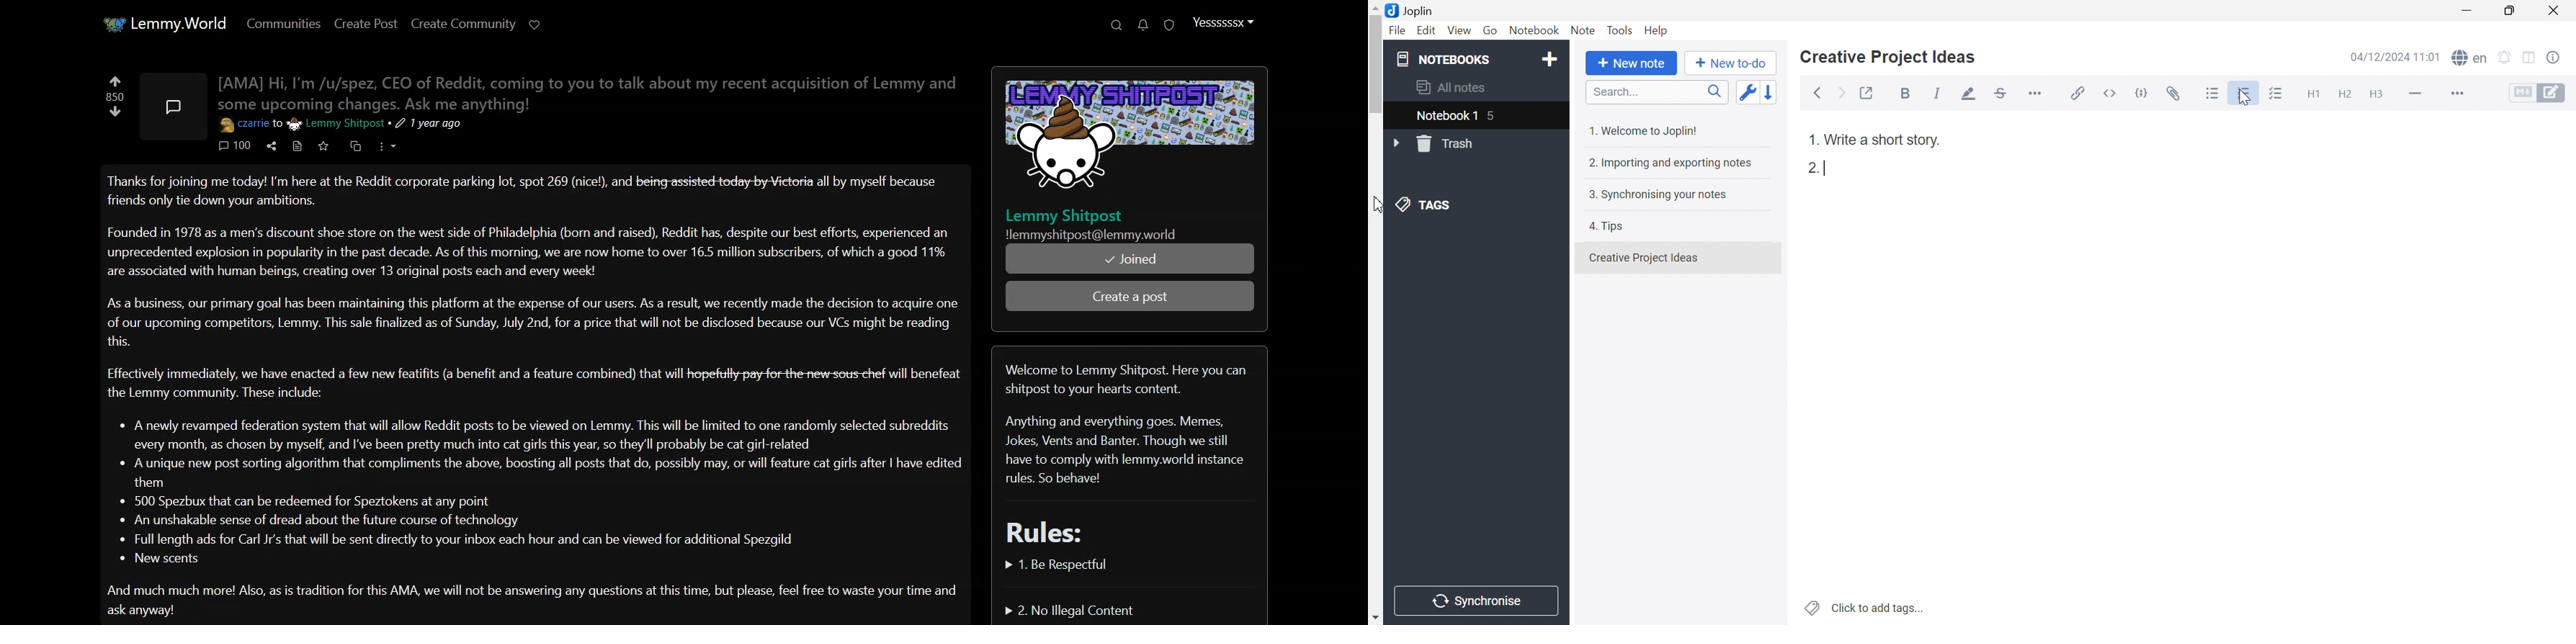 The image size is (2576, 644). Describe the element at coordinates (236, 146) in the screenshot. I see `Comment` at that location.